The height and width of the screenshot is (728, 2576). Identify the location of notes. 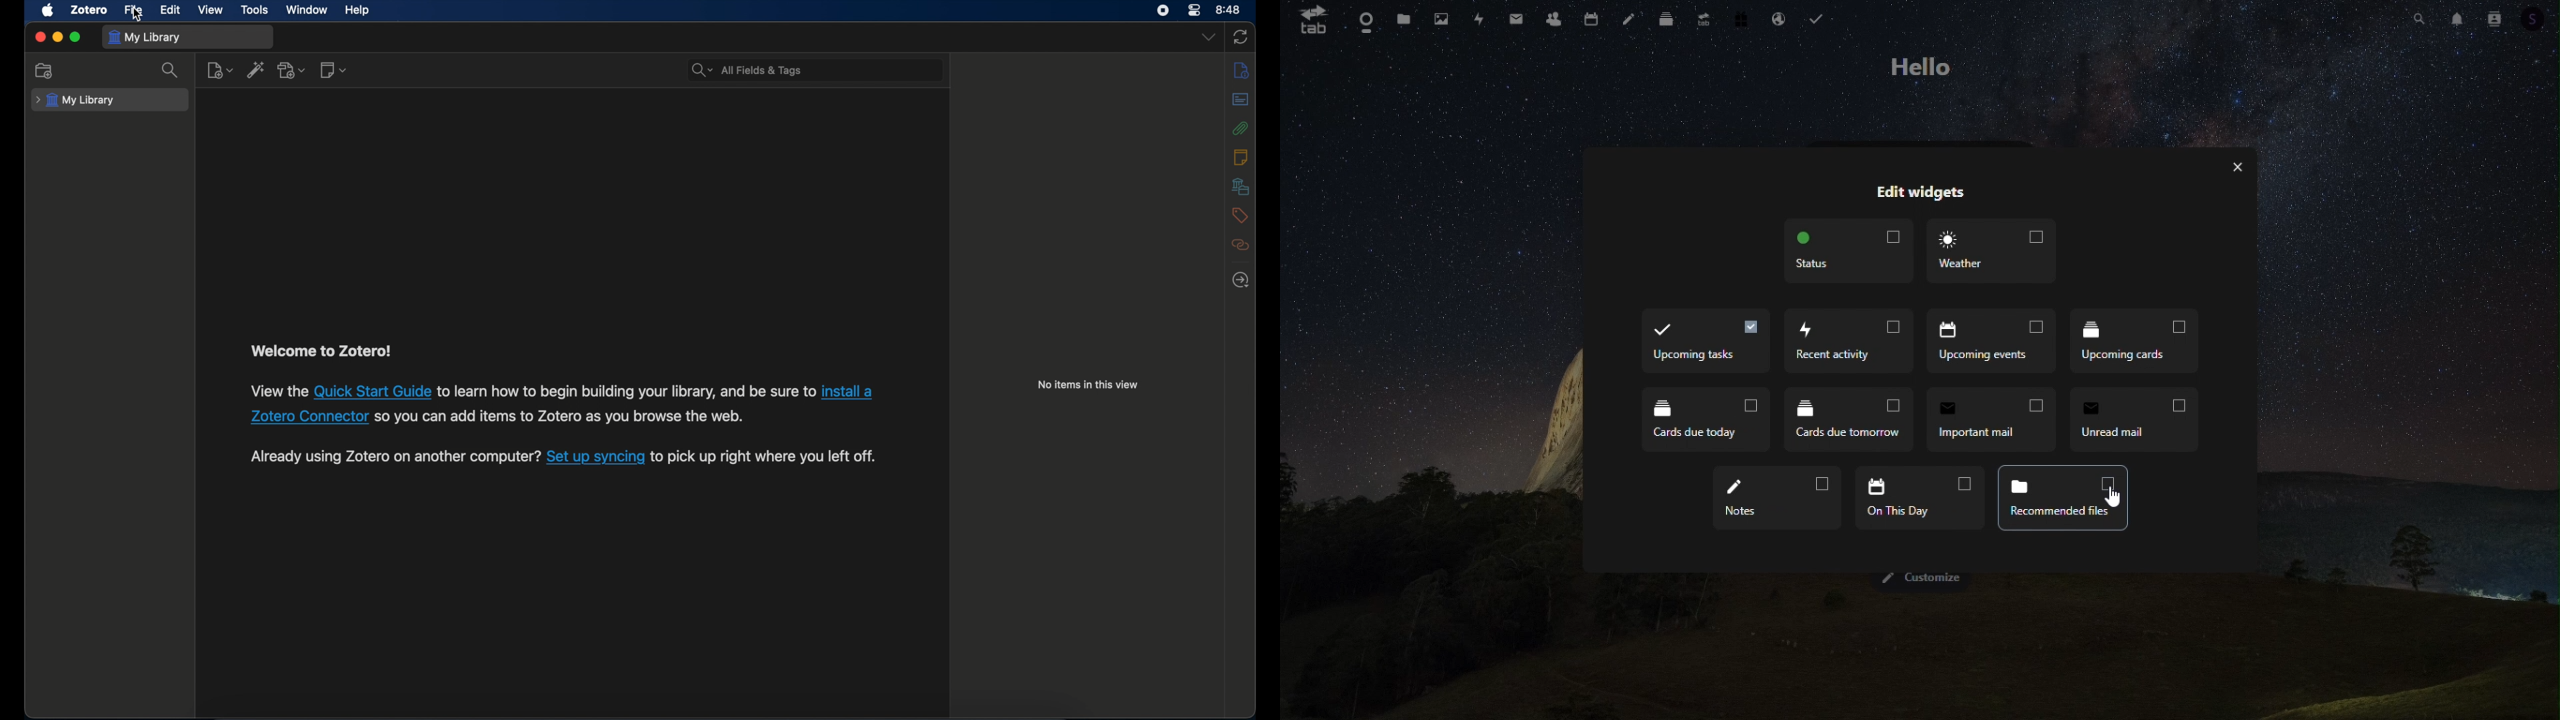
(1631, 21).